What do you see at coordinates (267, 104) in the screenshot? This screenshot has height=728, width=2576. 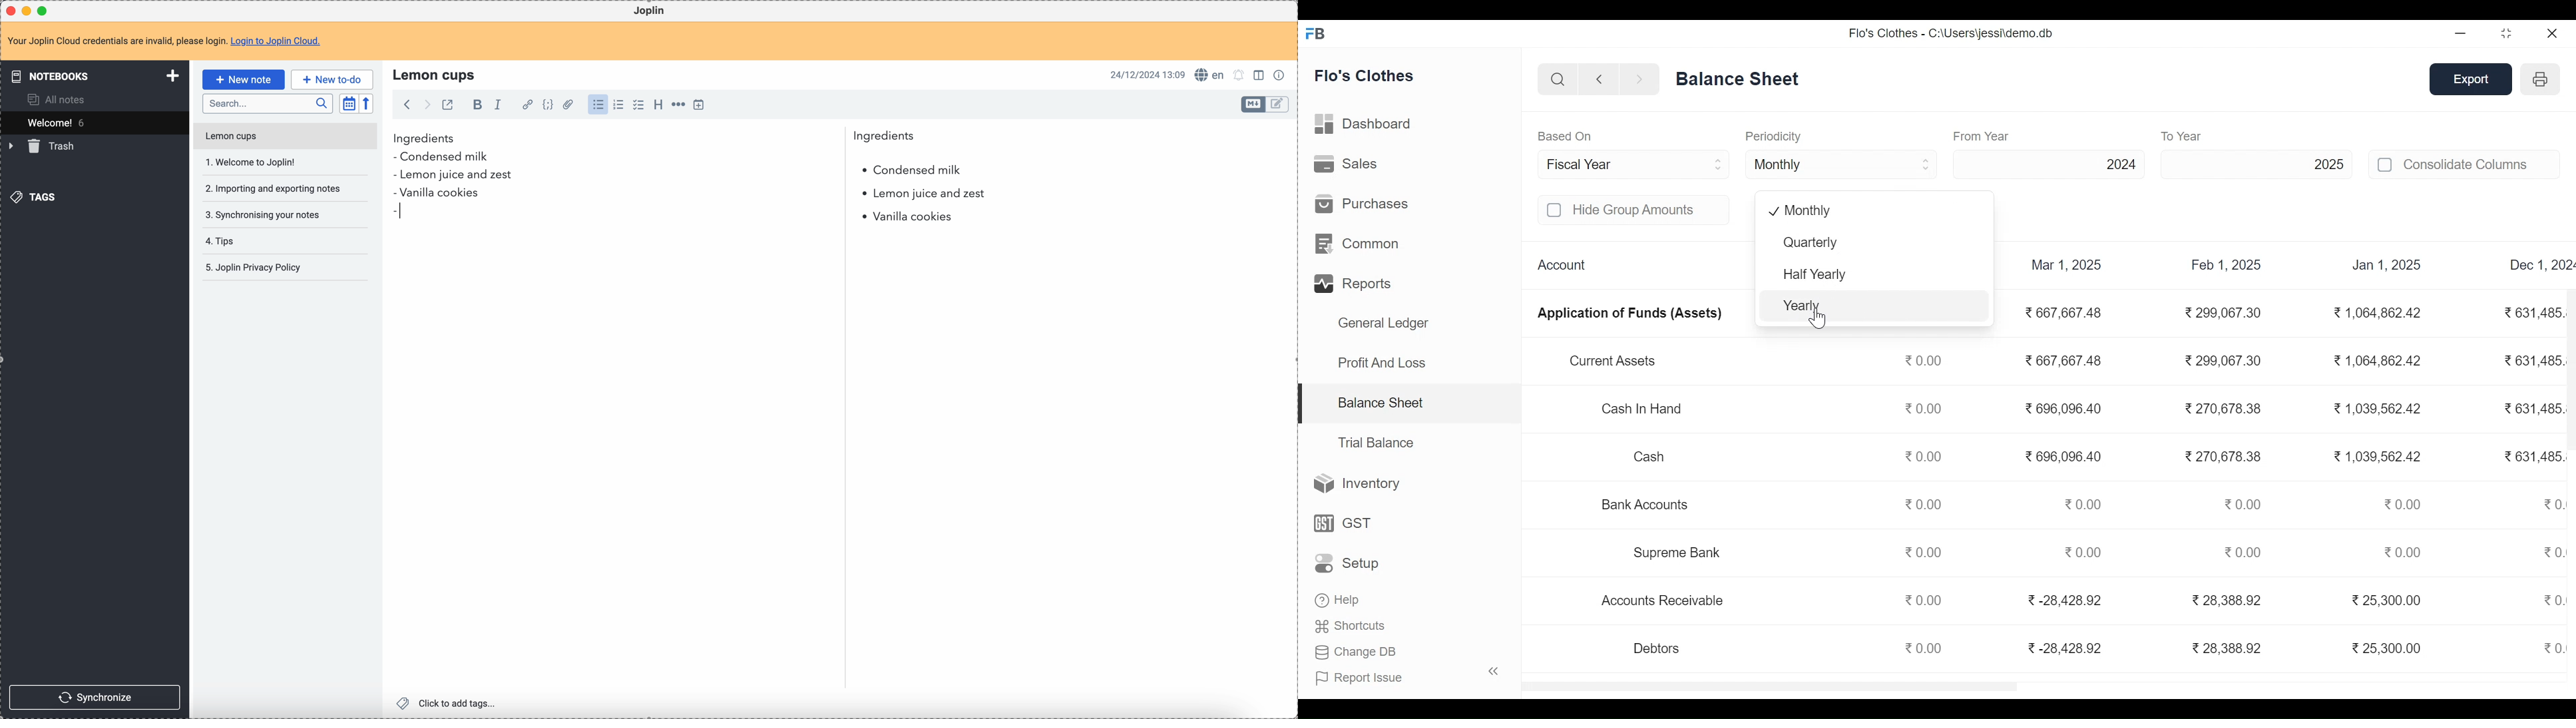 I see `search bar` at bounding box center [267, 104].